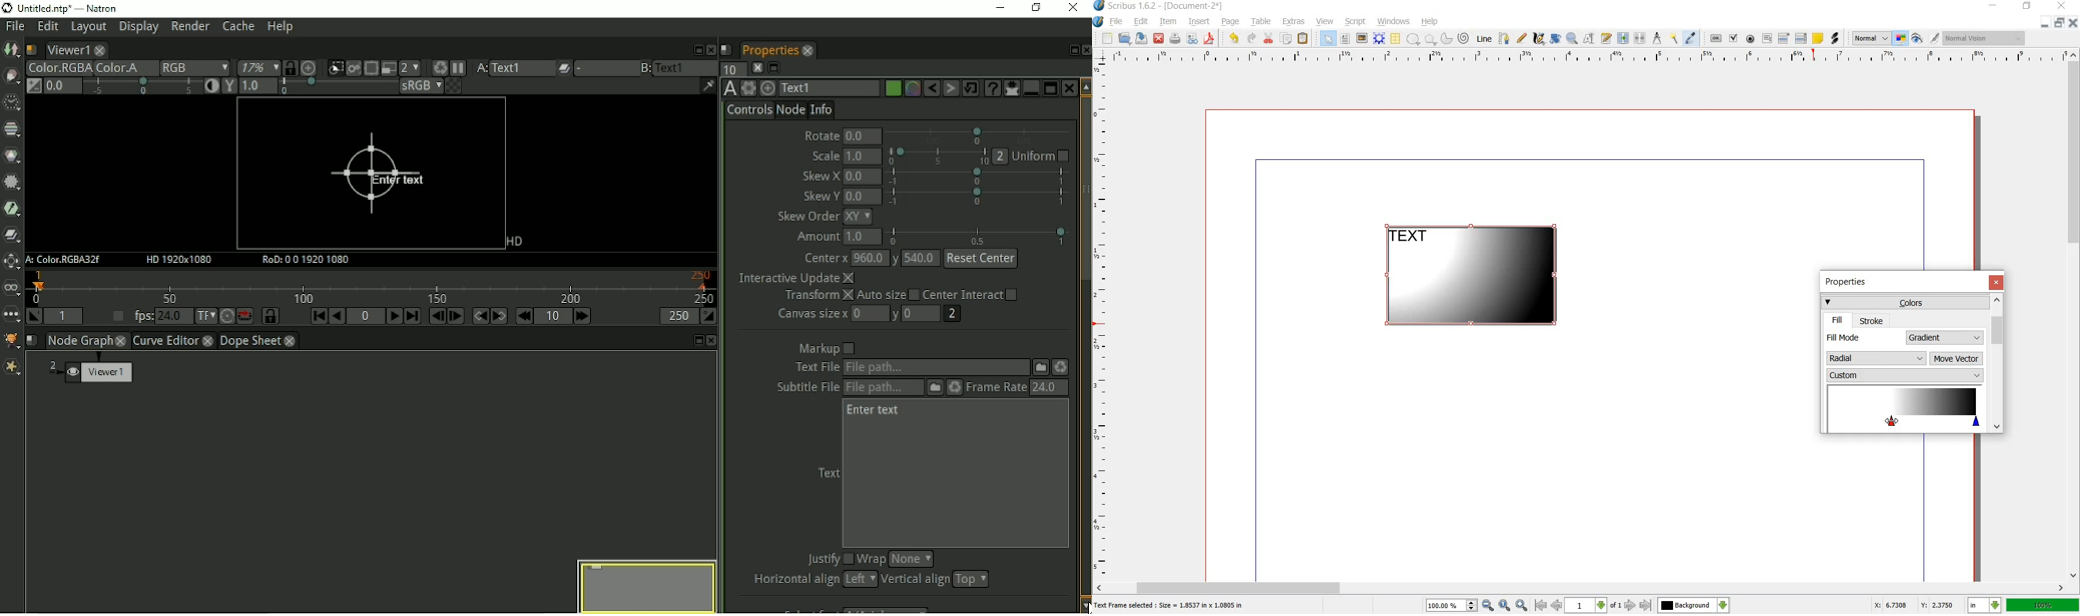 The image size is (2100, 616). I want to click on script, so click(1356, 22).